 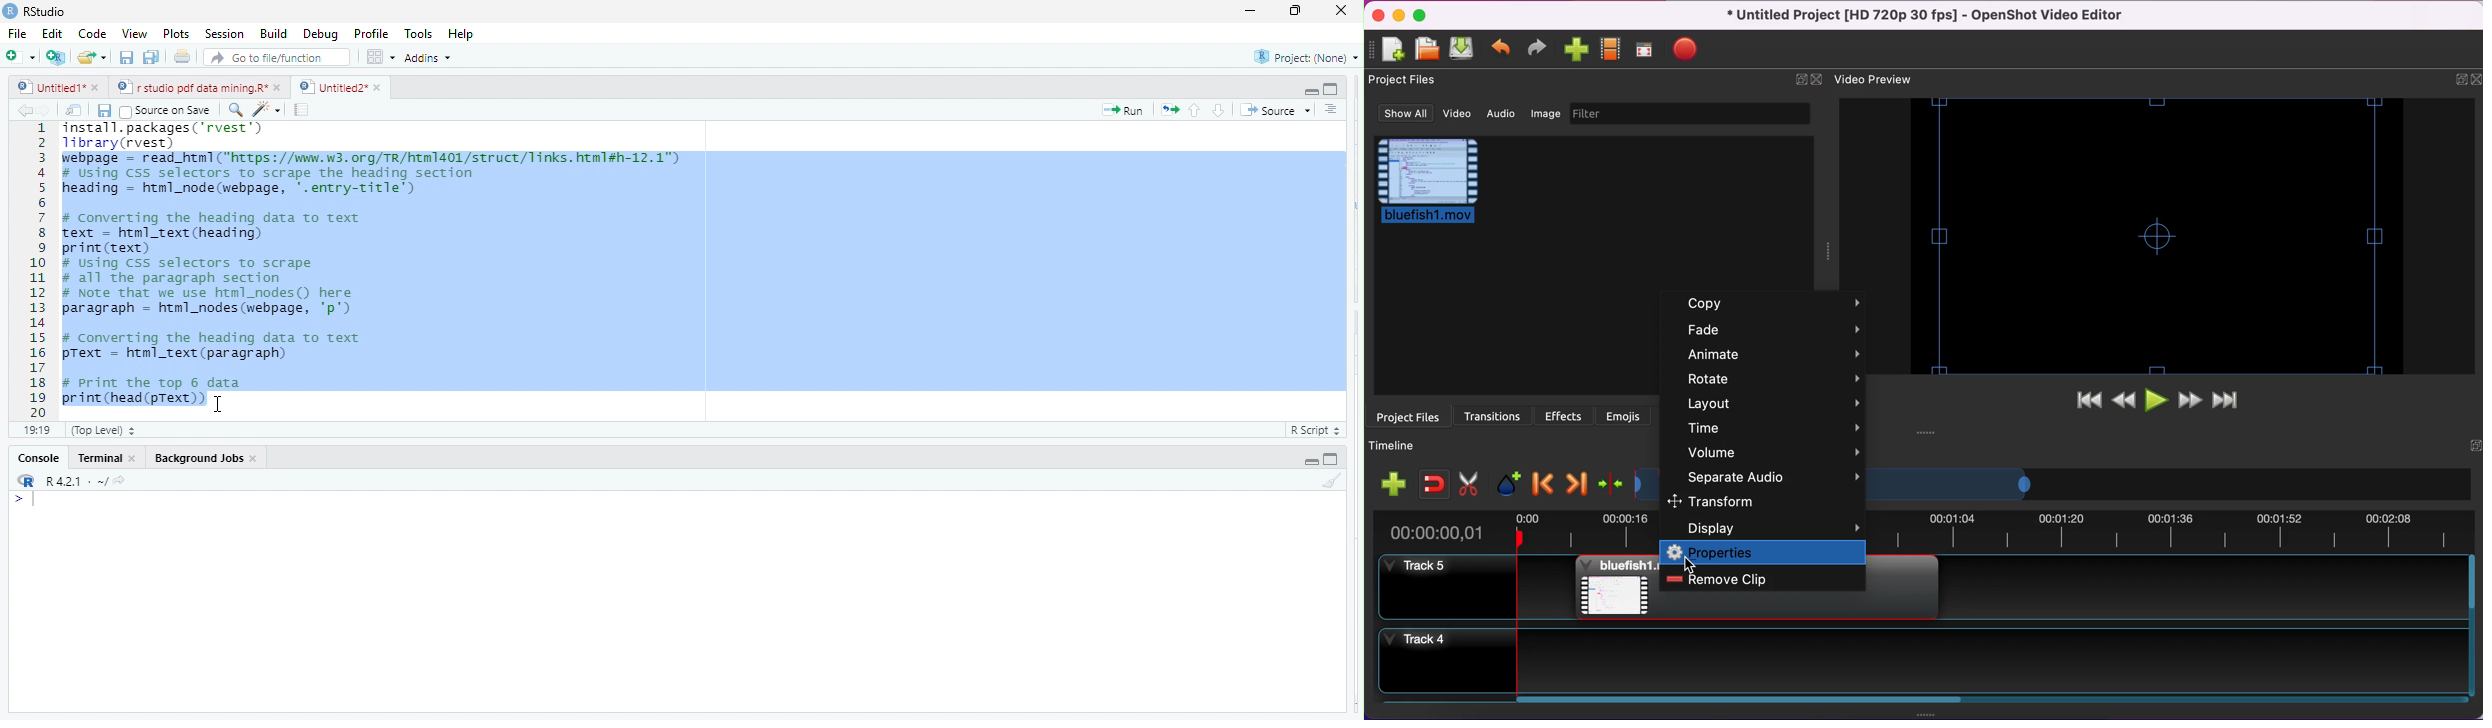 I want to click on emojis, so click(x=1624, y=416).